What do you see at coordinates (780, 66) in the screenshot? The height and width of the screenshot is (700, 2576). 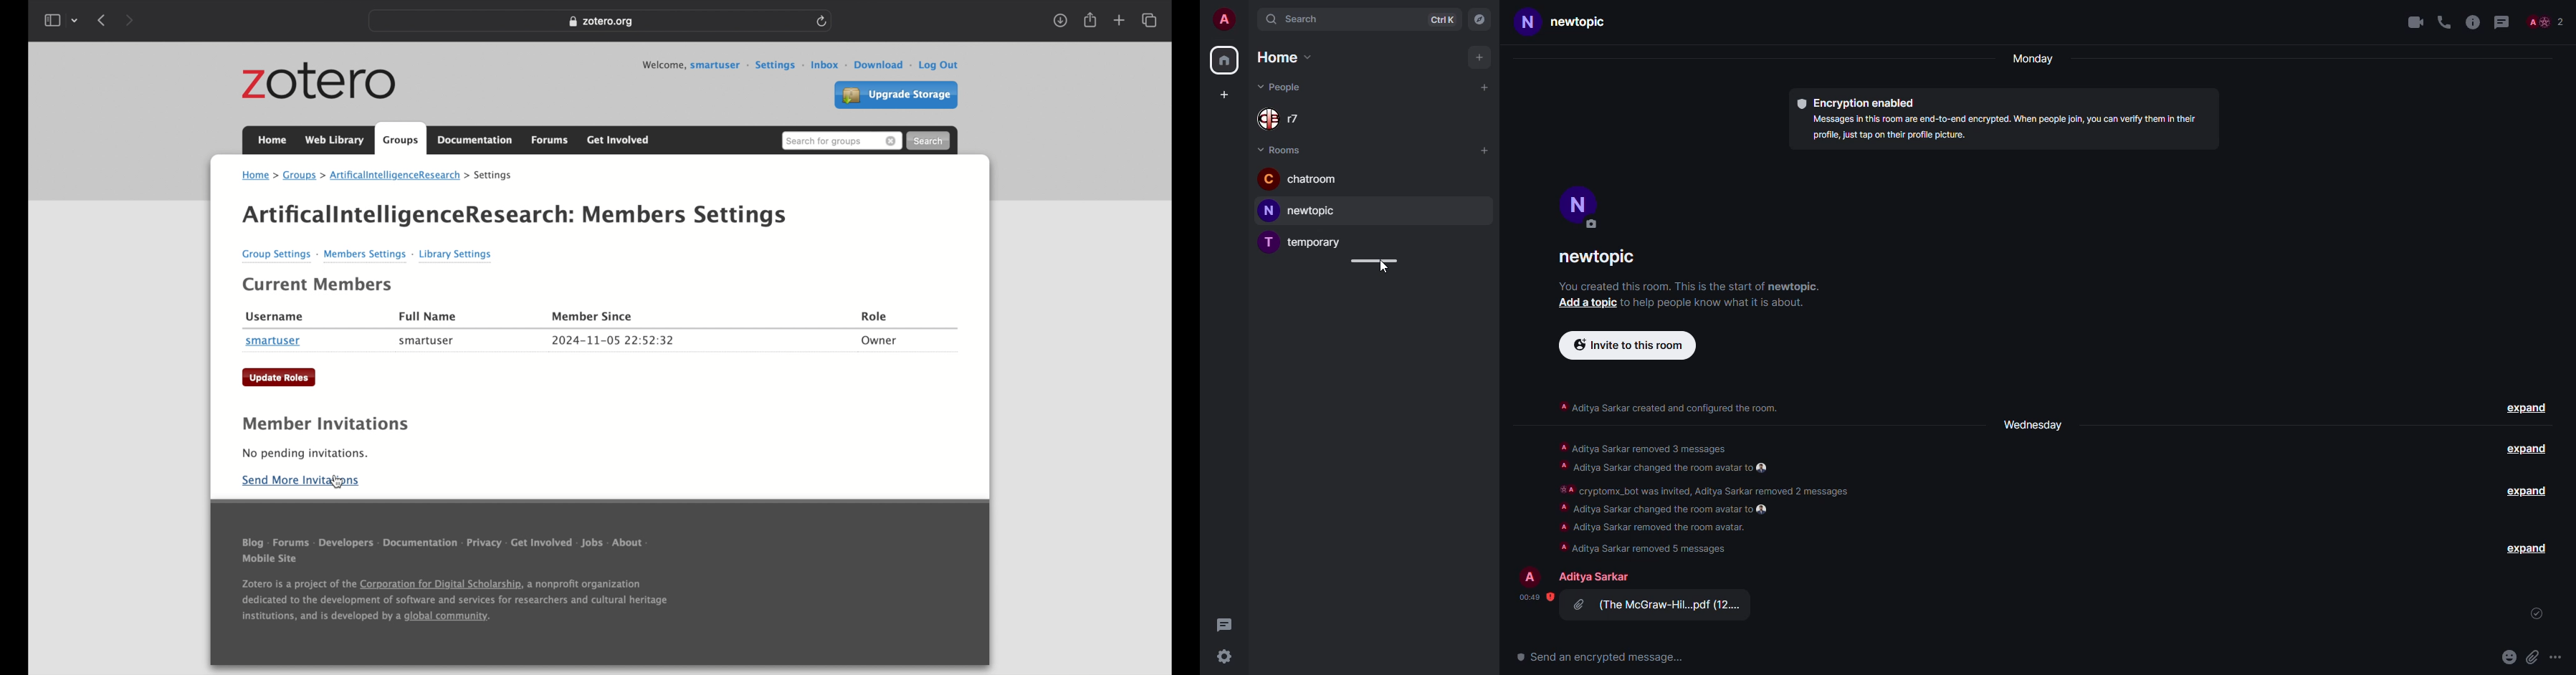 I see `settings` at bounding box center [780, 66].